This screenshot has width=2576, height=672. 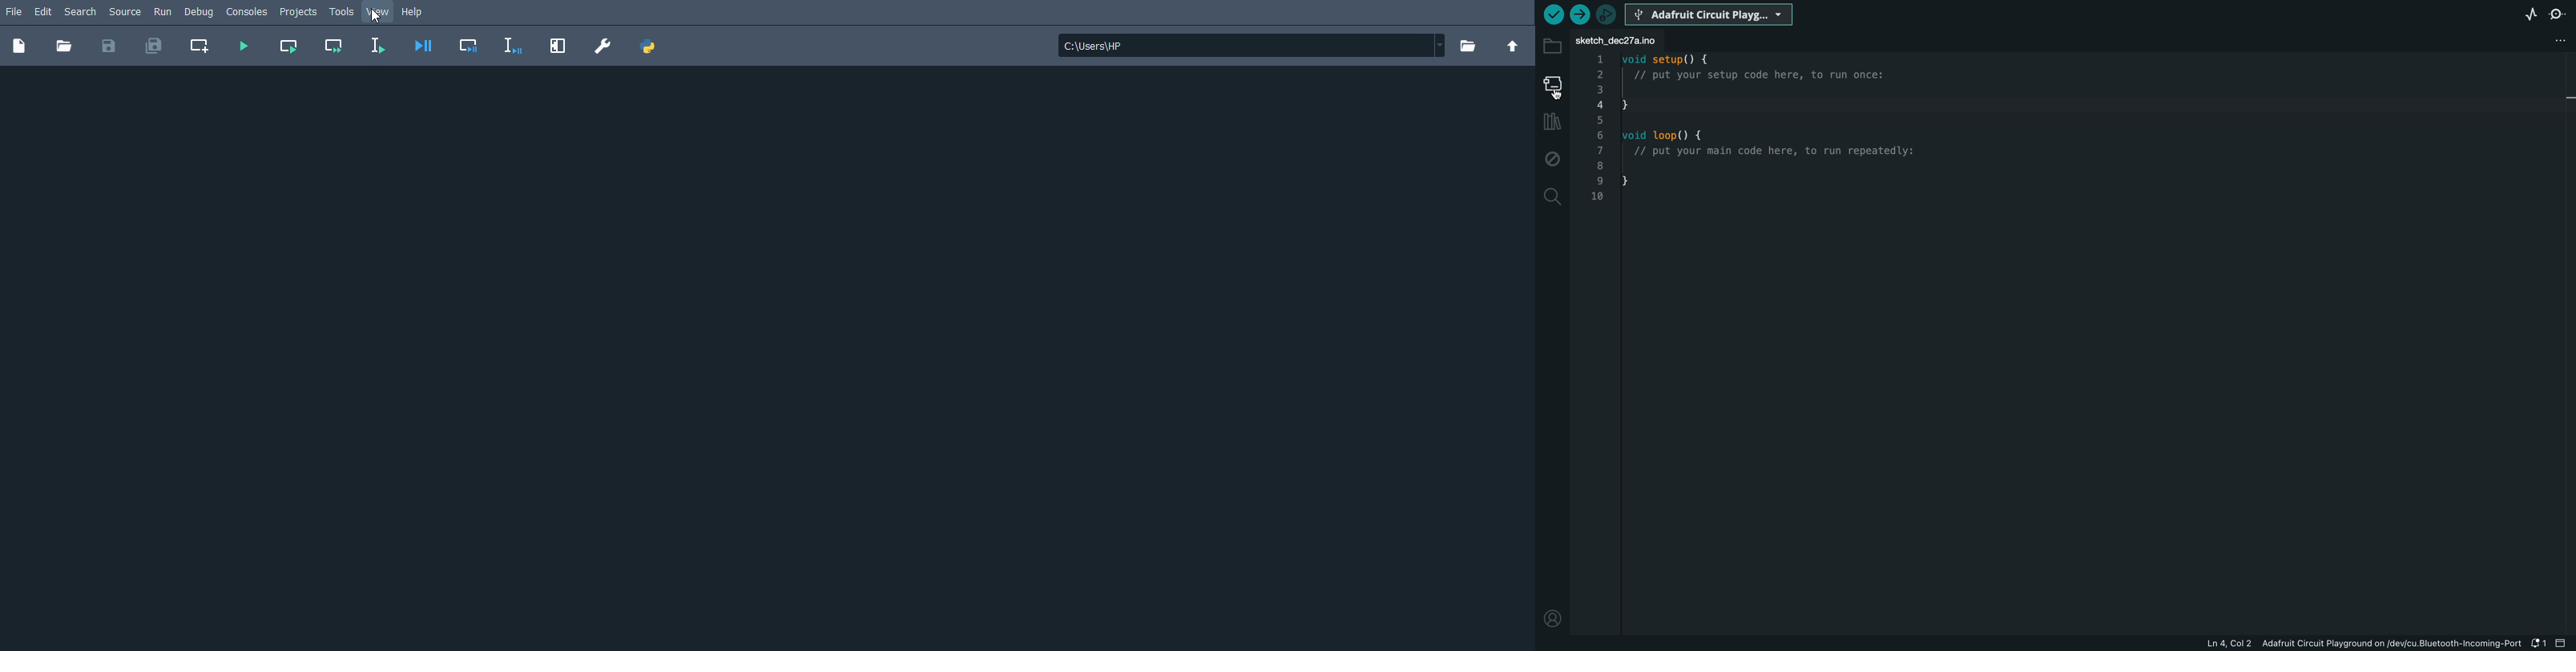 I want to click on Projects, so click(x=300, y=13).